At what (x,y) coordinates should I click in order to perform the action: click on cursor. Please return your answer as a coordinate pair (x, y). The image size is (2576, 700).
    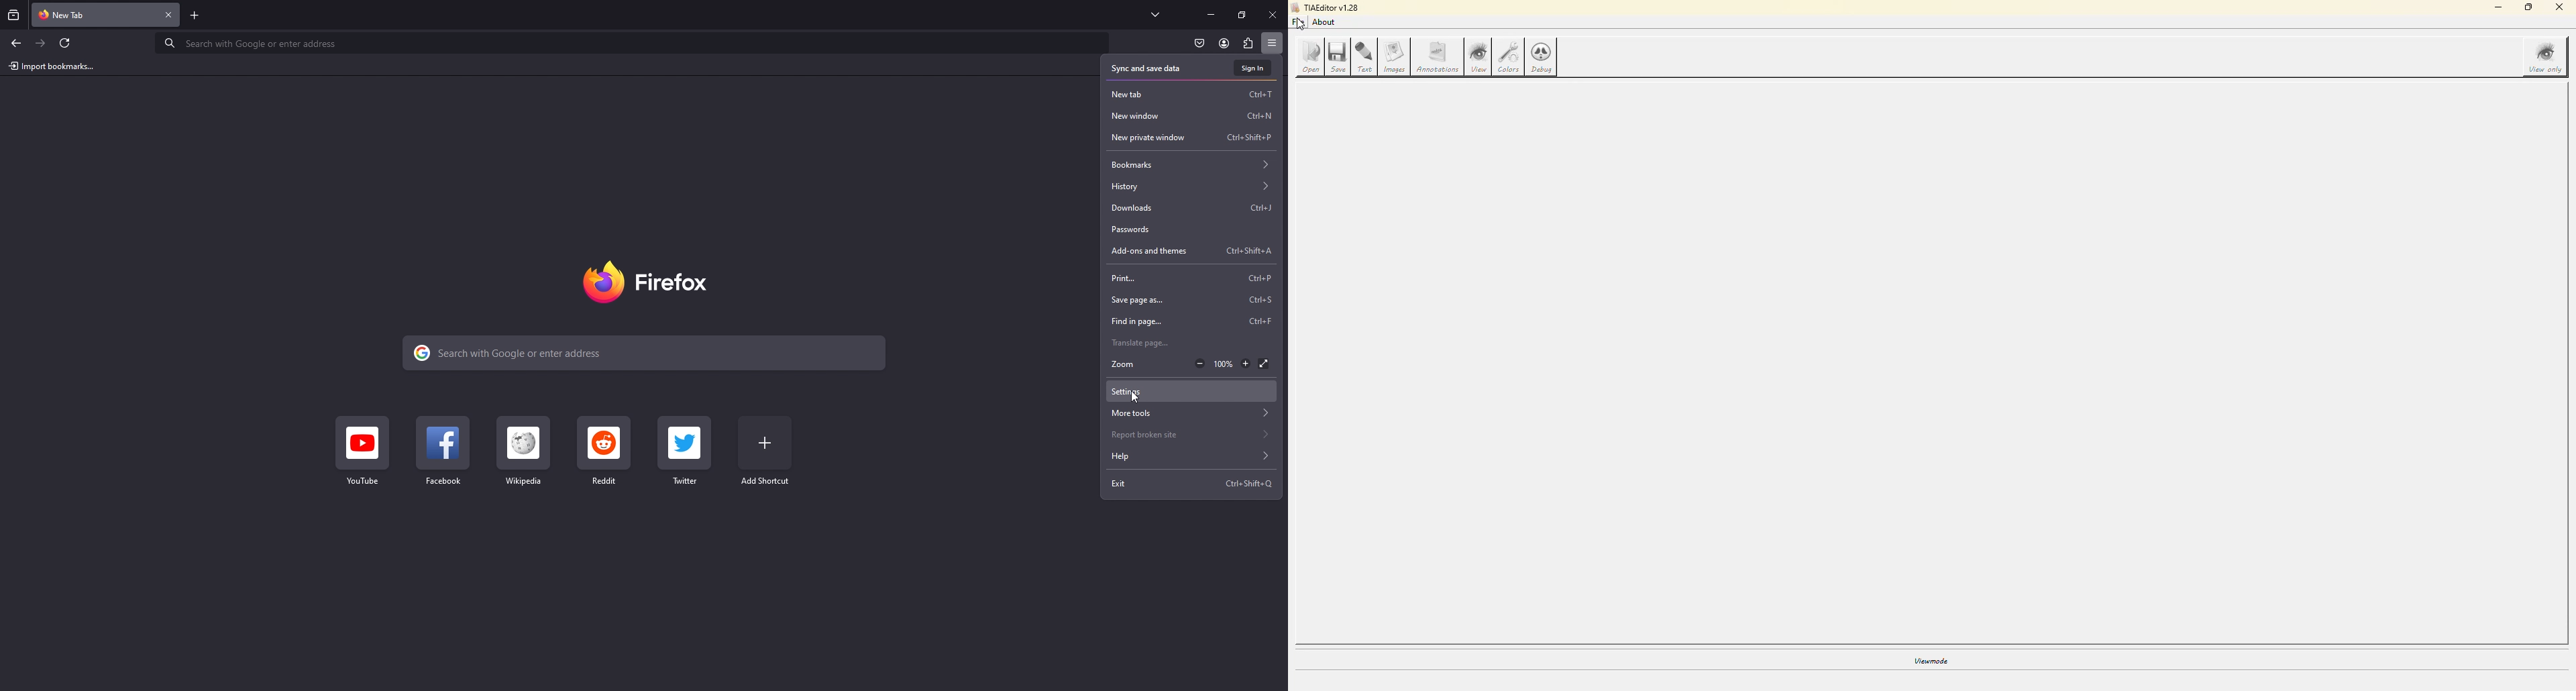
    Looking at the image, I should click on (1134, 396).